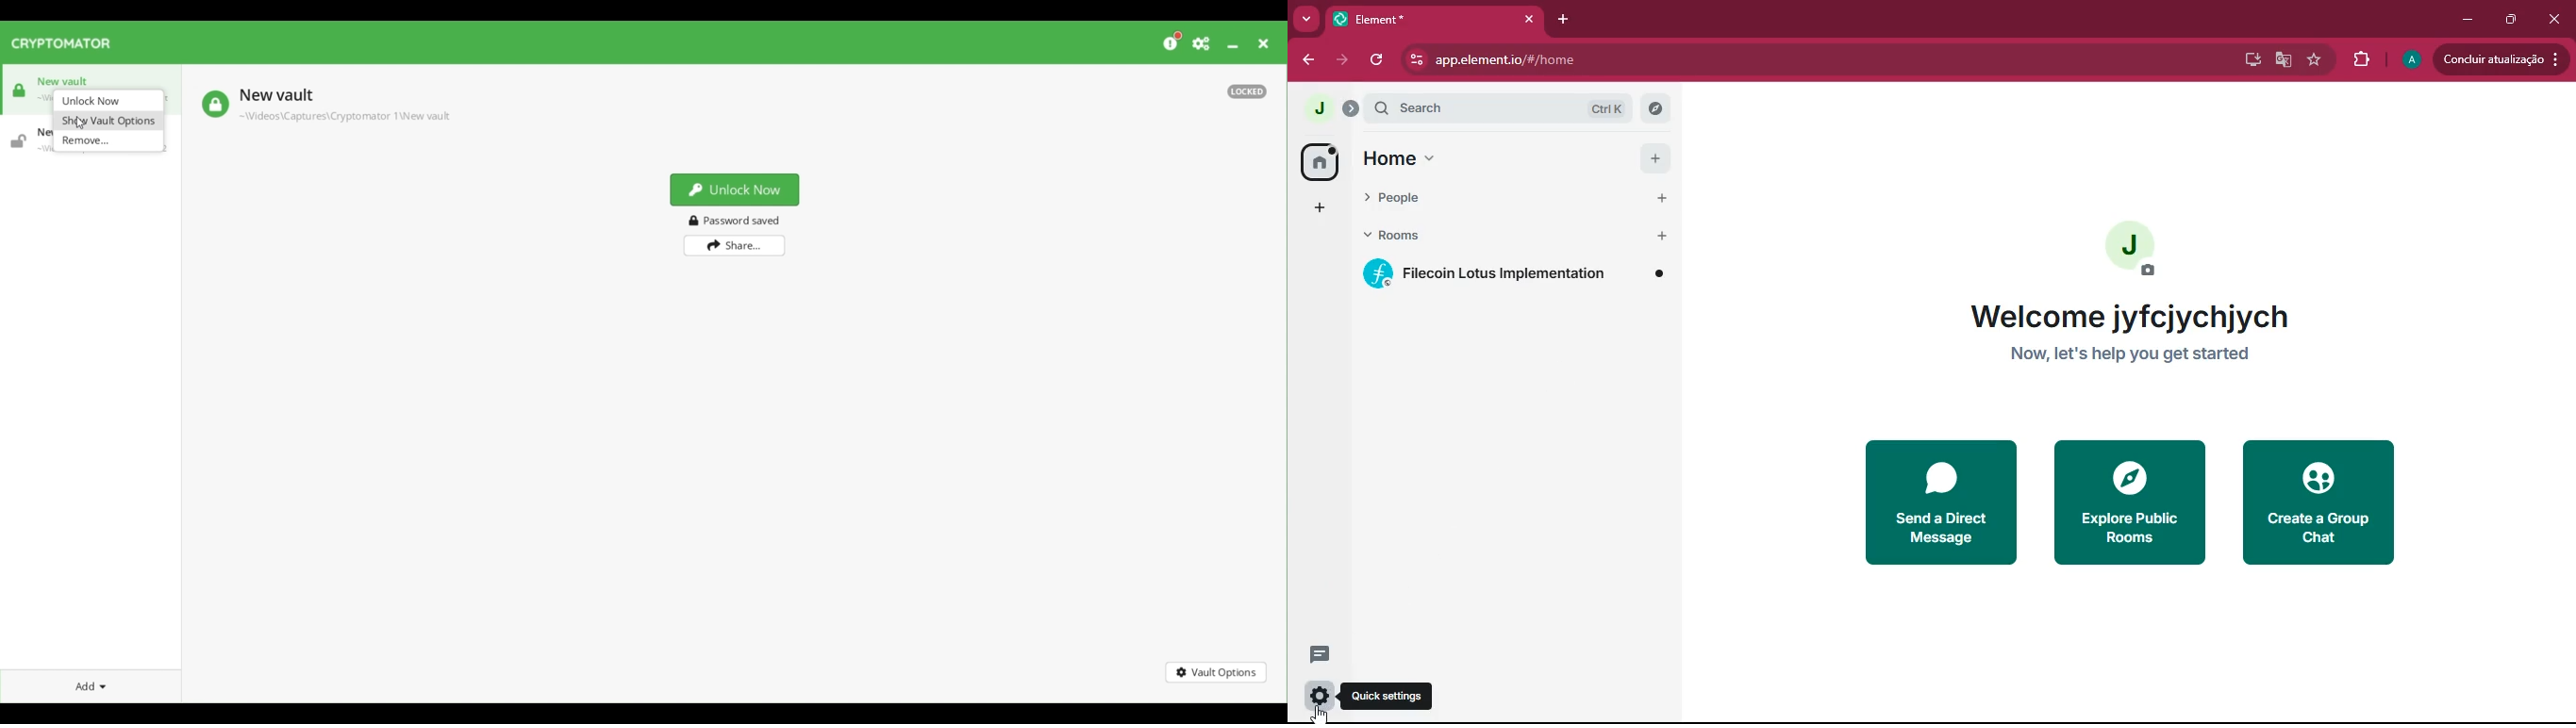 The height and width of the screenshot is (728, 2576). I want to click on add, so click(1320, 210).